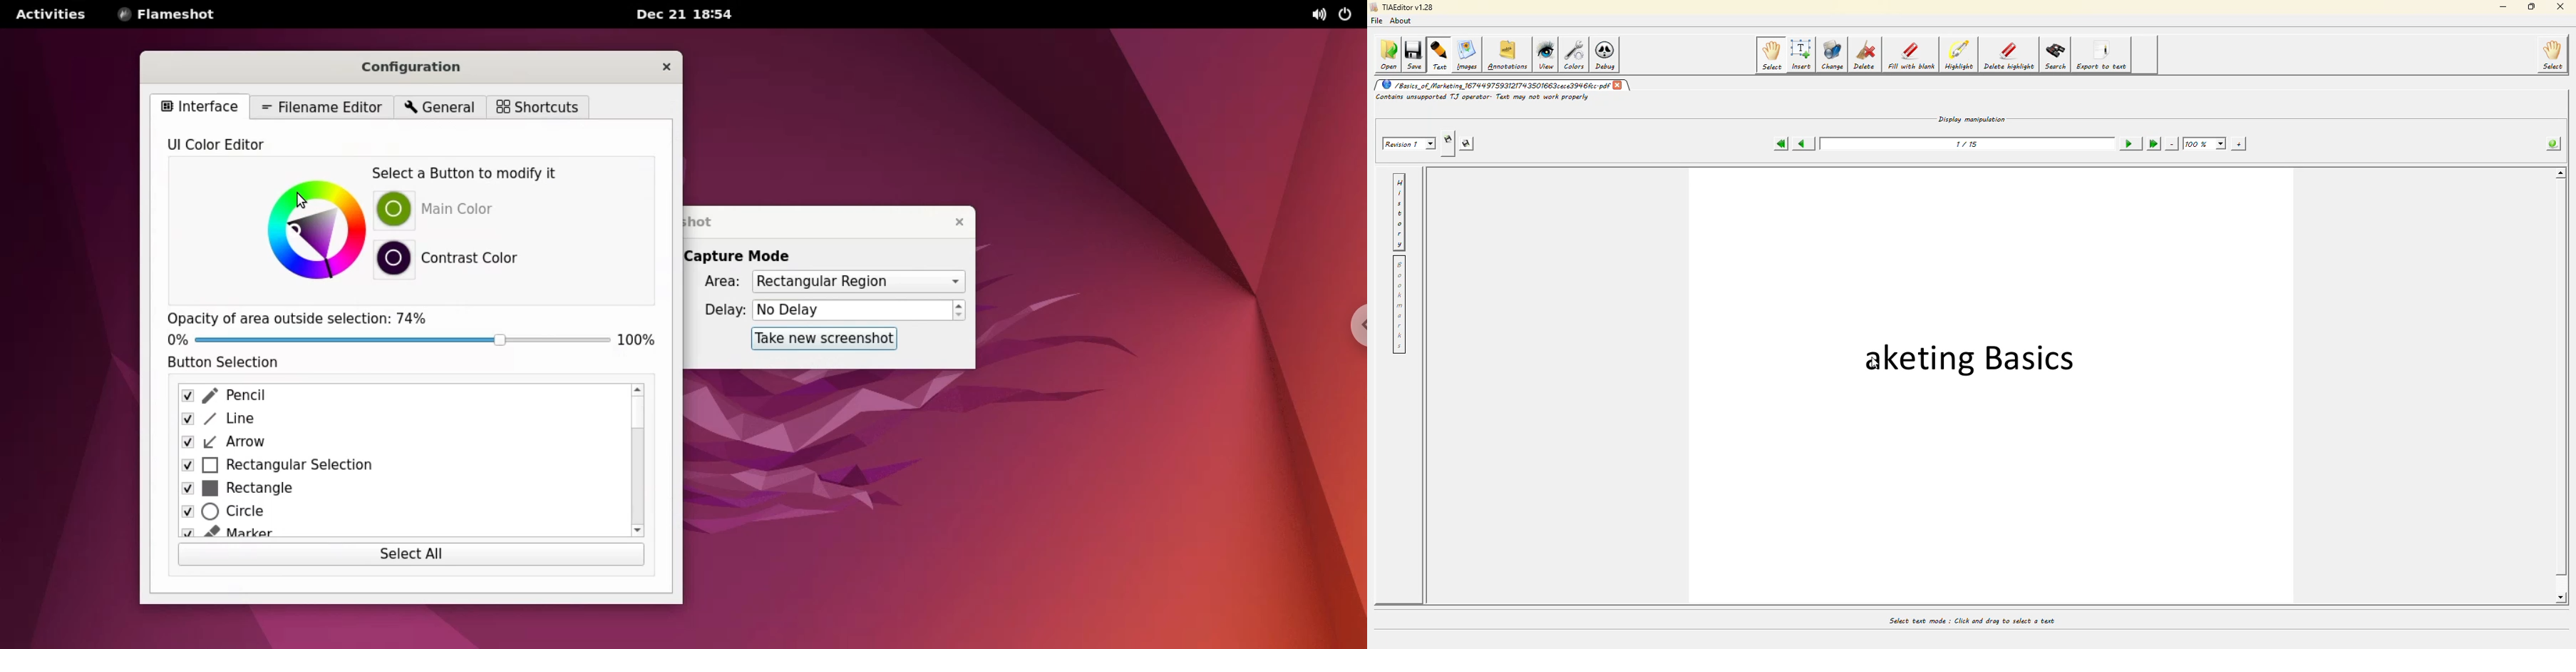 Image resolution: width=2576 pixels, height=672 pixels. Describe the element at coordinates (1864, 55) in the screenshot. I see `delete` at that location.